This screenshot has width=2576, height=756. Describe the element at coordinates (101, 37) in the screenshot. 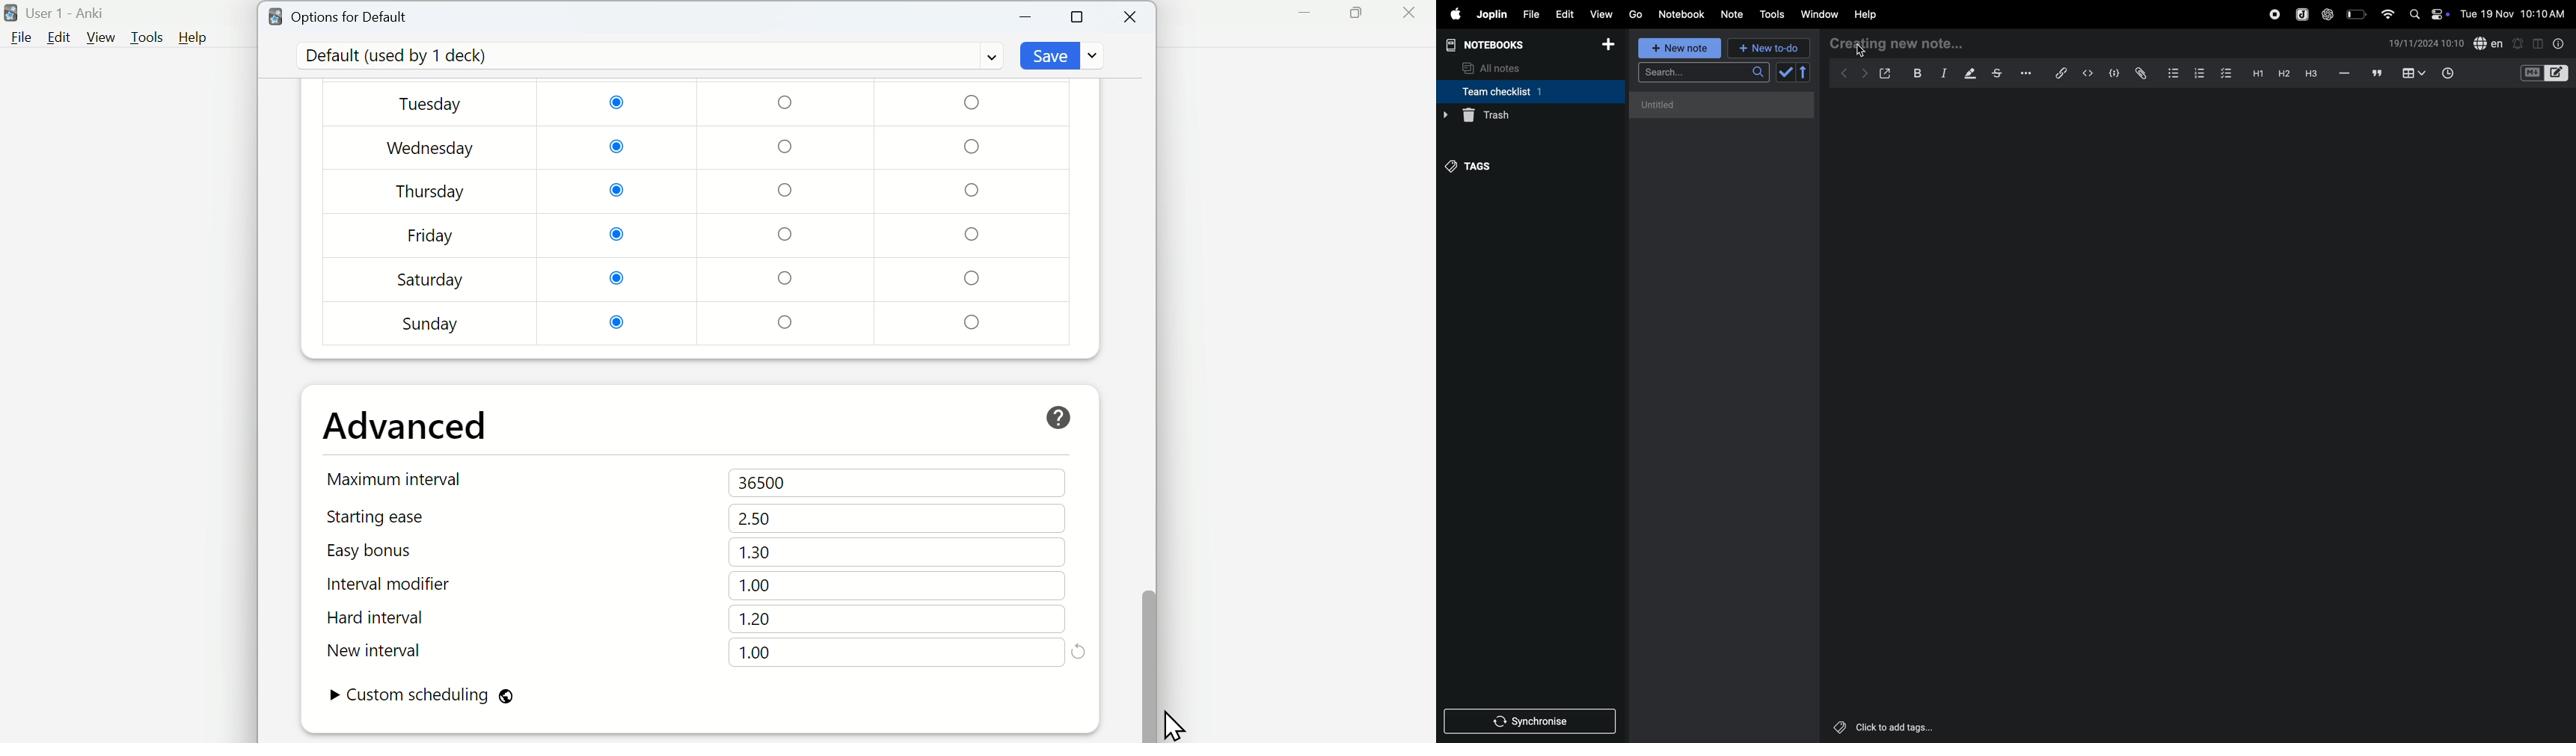

I see `View` at that location.